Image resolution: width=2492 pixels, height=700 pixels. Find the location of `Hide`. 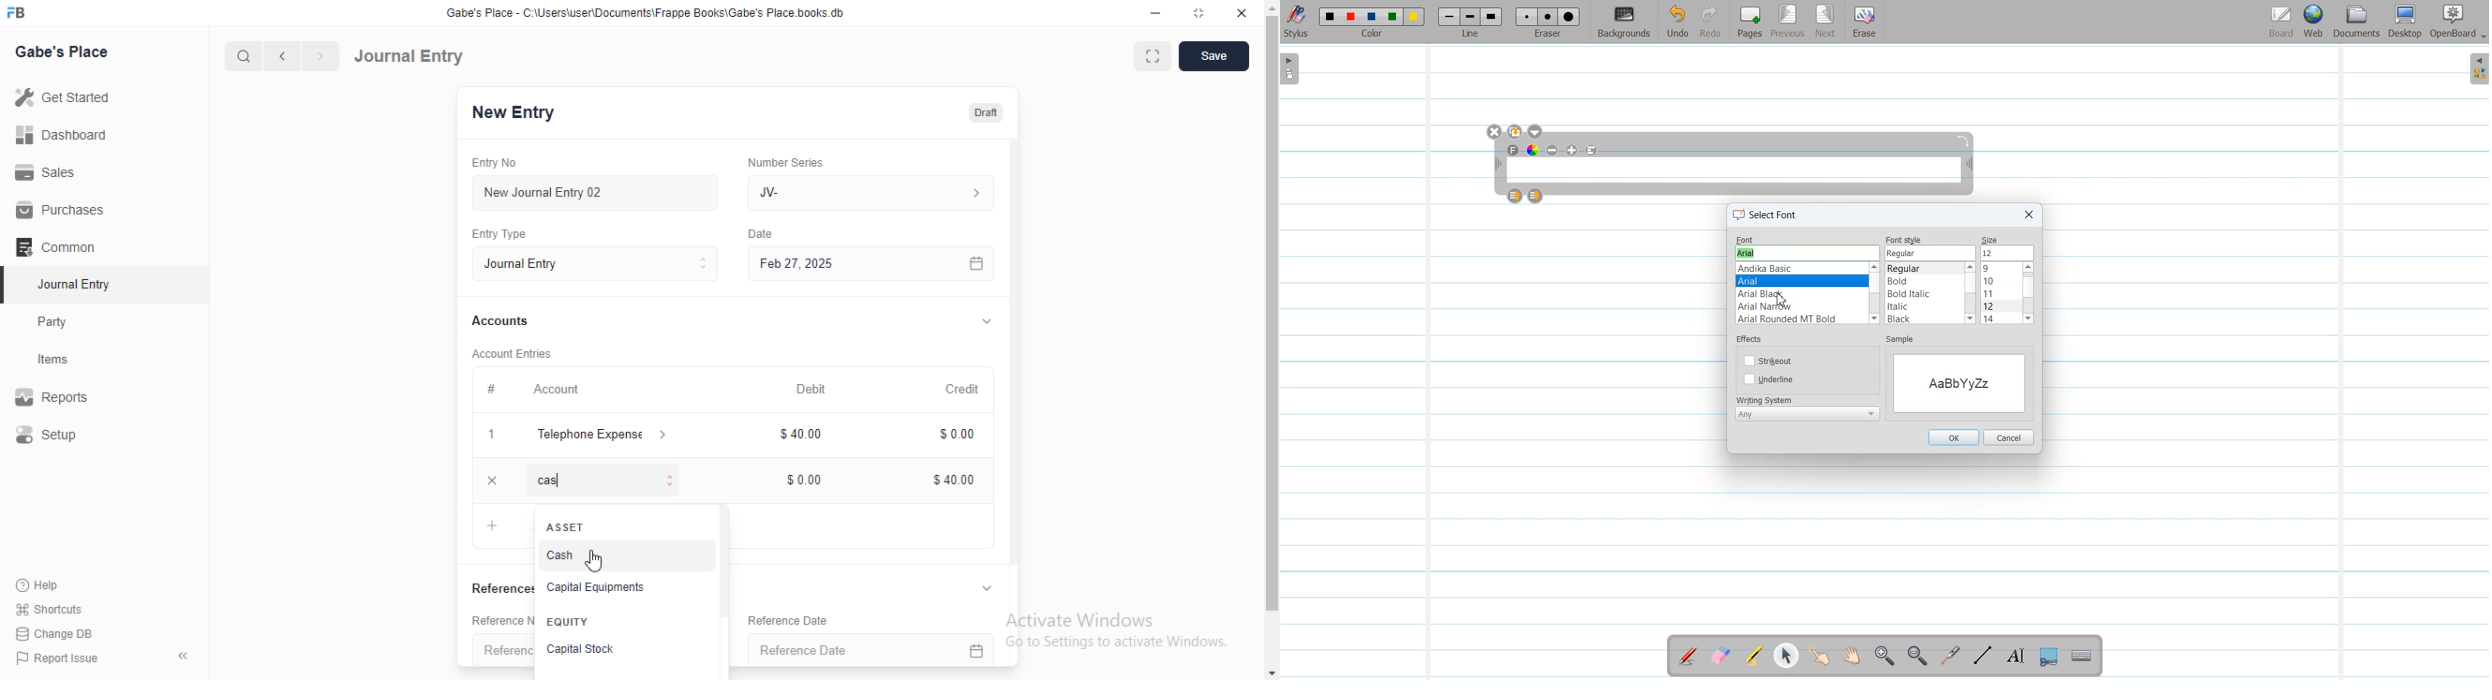

Hide is located at coordinates (987, 320).